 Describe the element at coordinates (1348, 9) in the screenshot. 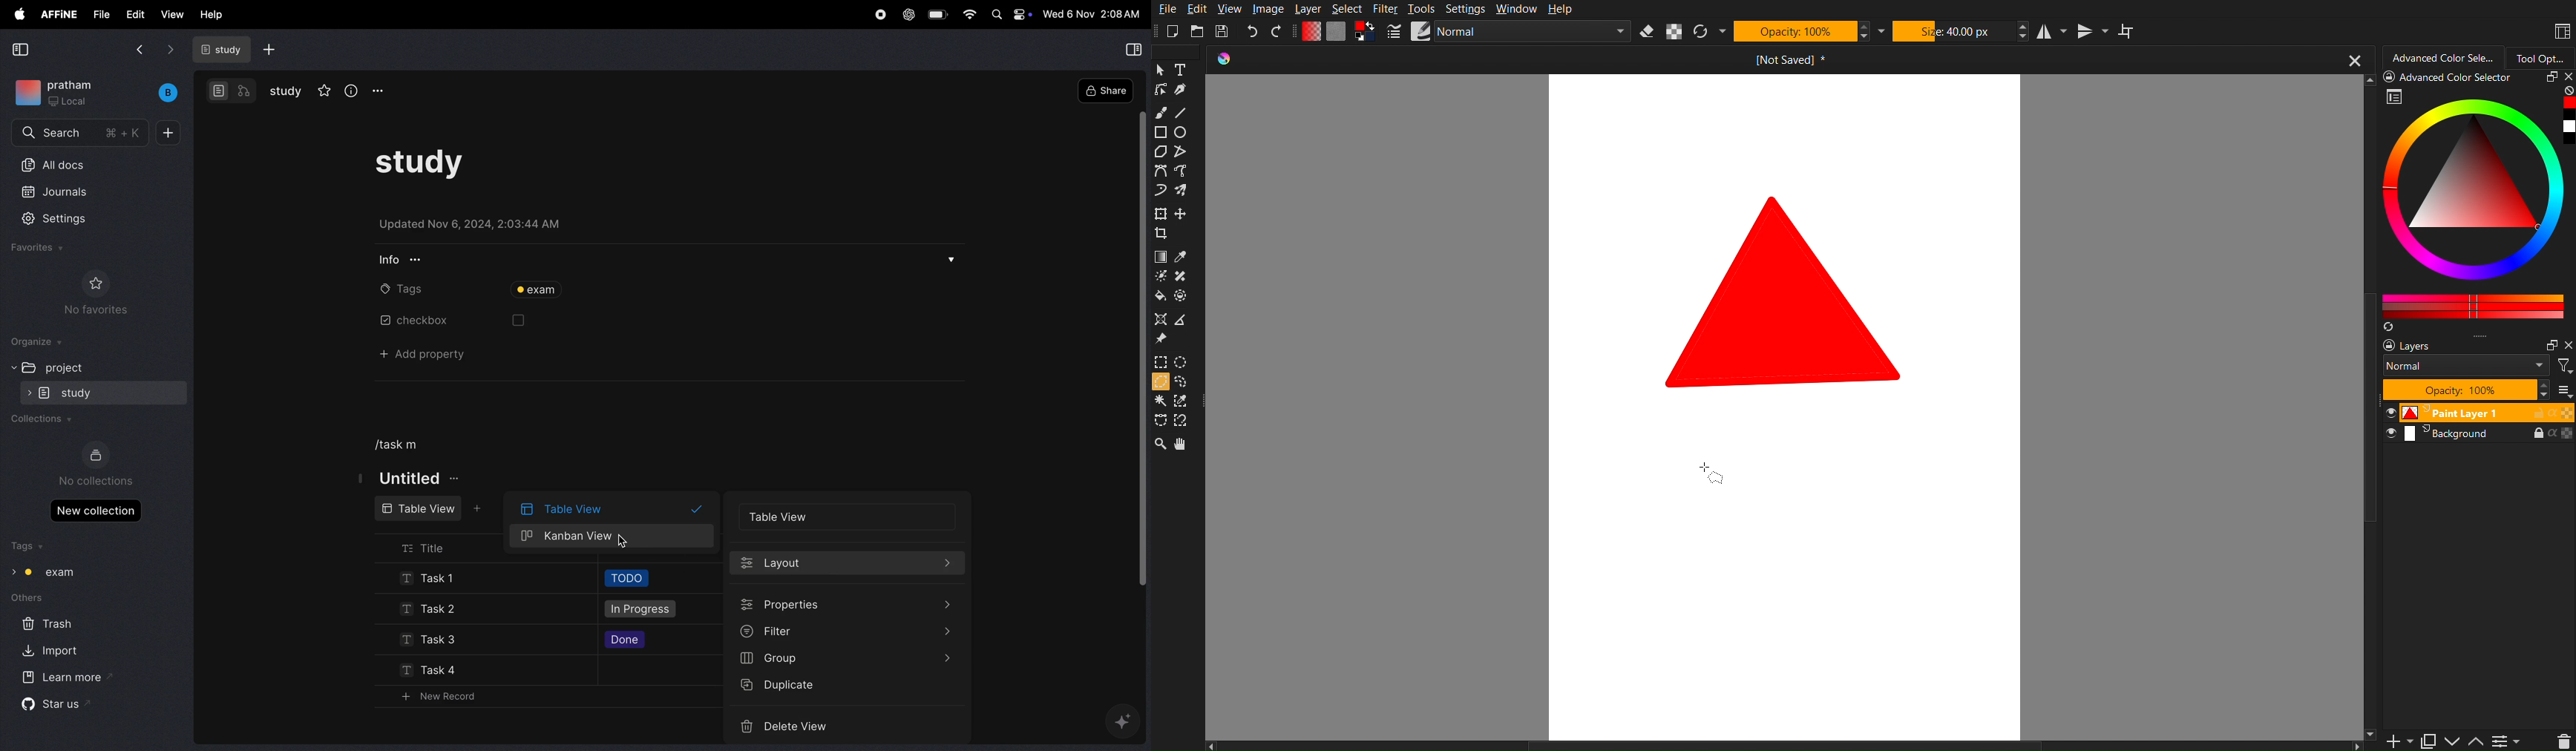

I see `Select` at that location.